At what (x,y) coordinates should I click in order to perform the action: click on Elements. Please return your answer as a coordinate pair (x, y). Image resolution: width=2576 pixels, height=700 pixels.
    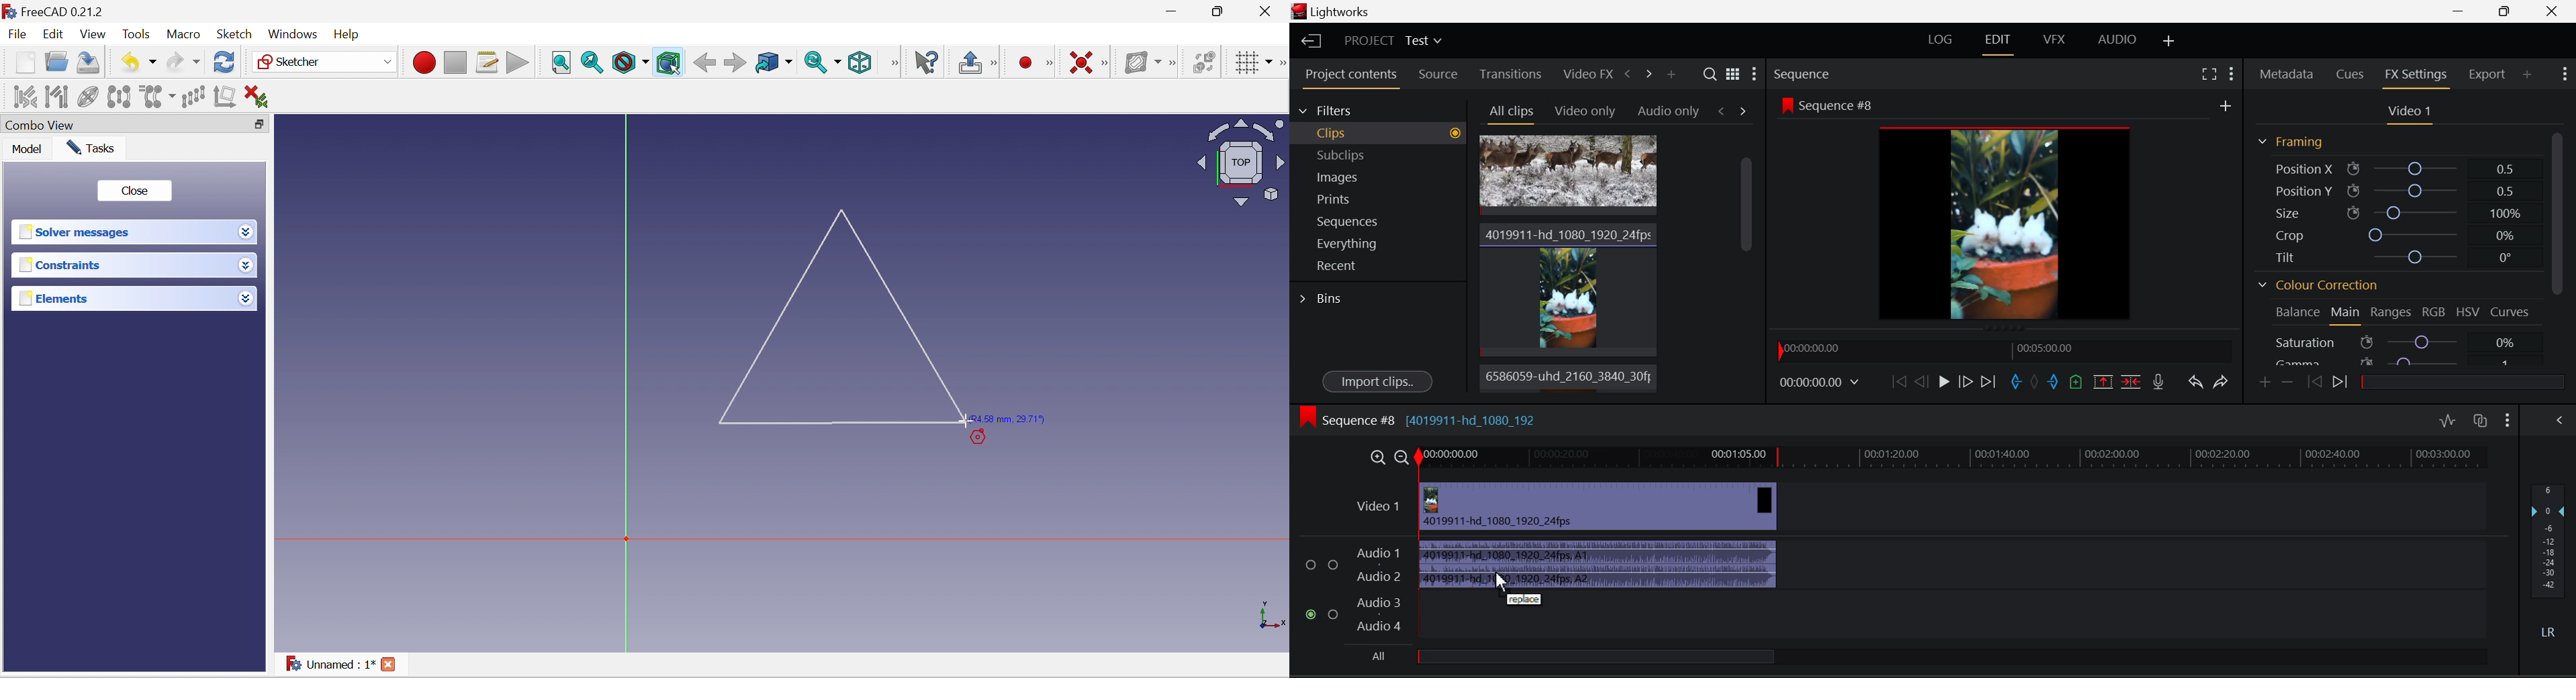
    Looking at the image, I should click on (123, 298).